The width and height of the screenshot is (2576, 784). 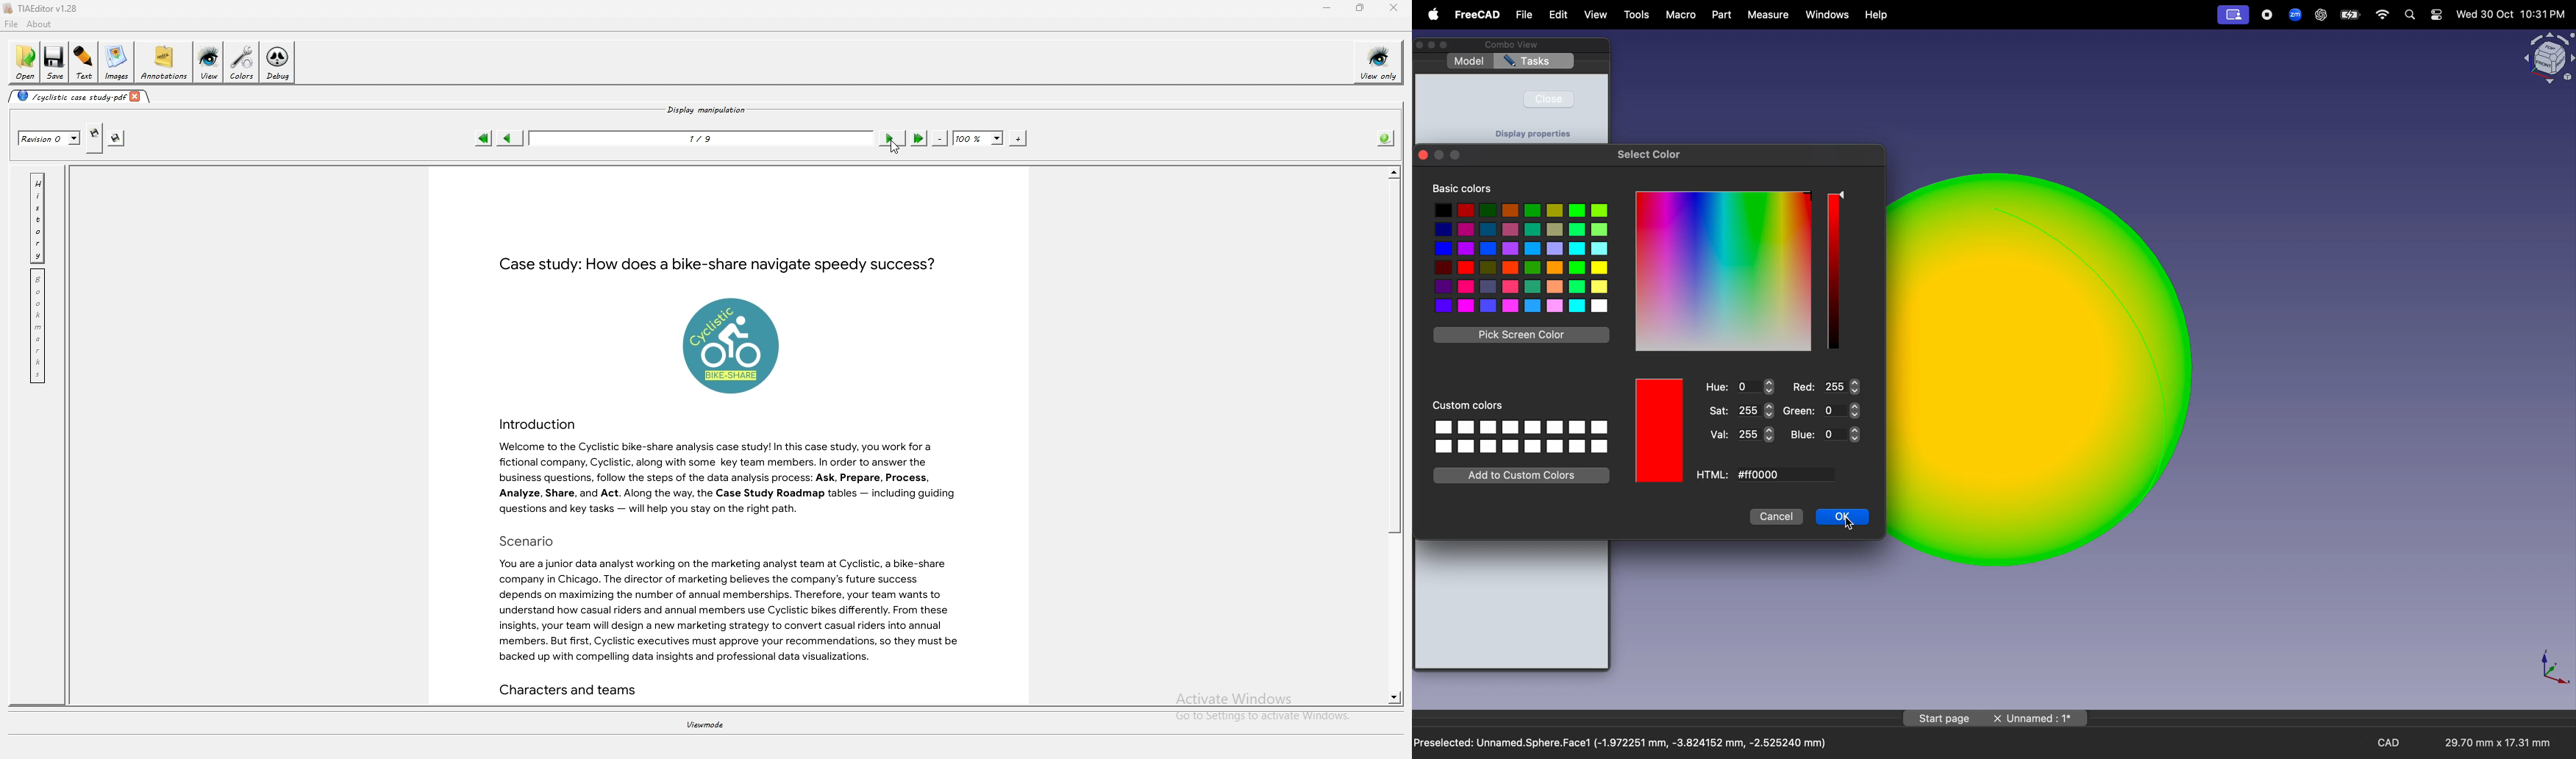 I want to click on salt, so click(x=1743, y=410).